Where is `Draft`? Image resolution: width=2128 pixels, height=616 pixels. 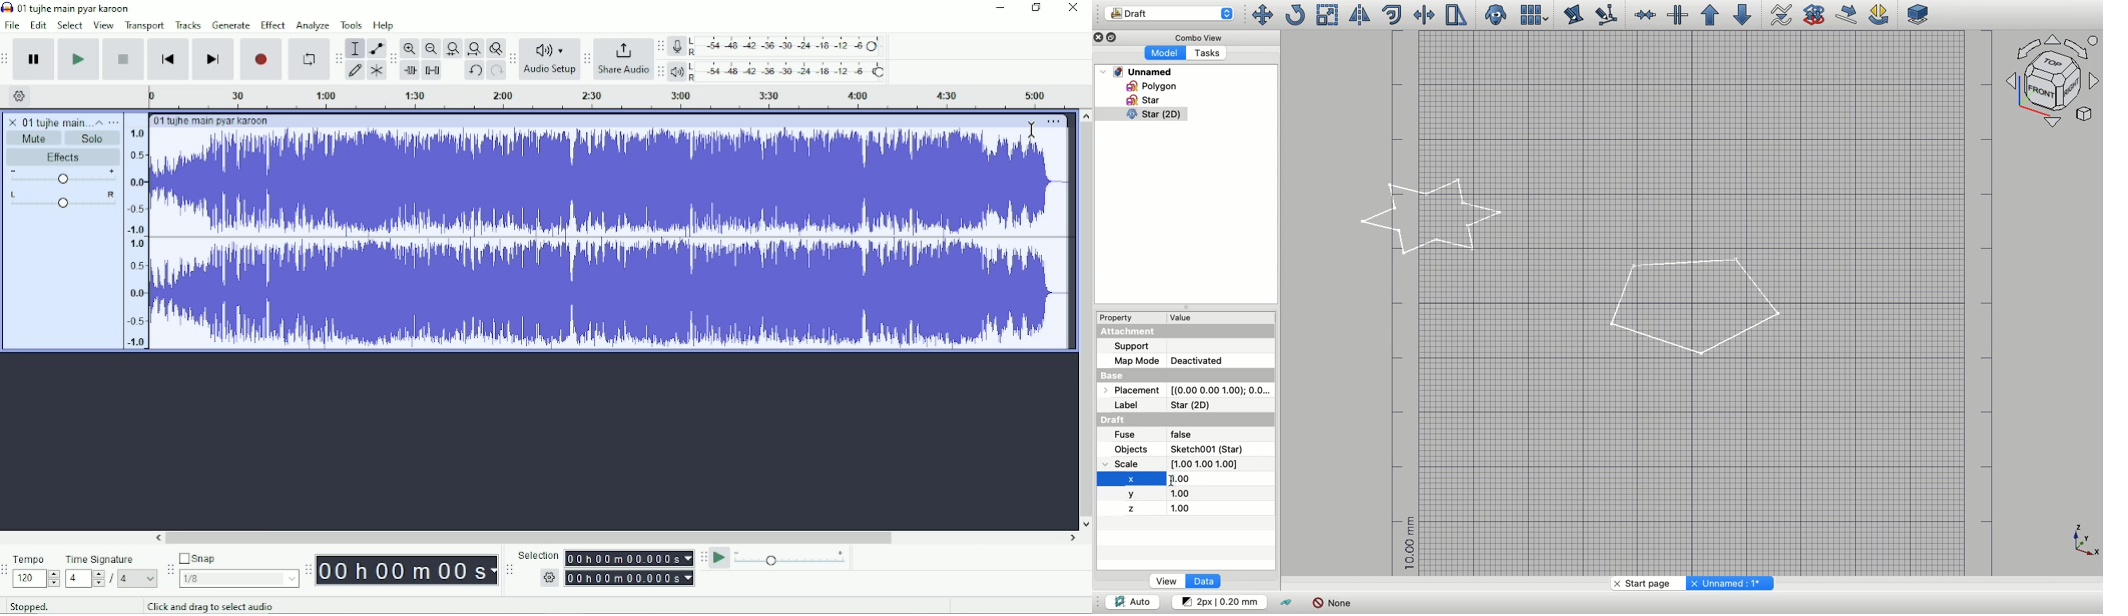 Draft is located at coordinates (1169, 13).